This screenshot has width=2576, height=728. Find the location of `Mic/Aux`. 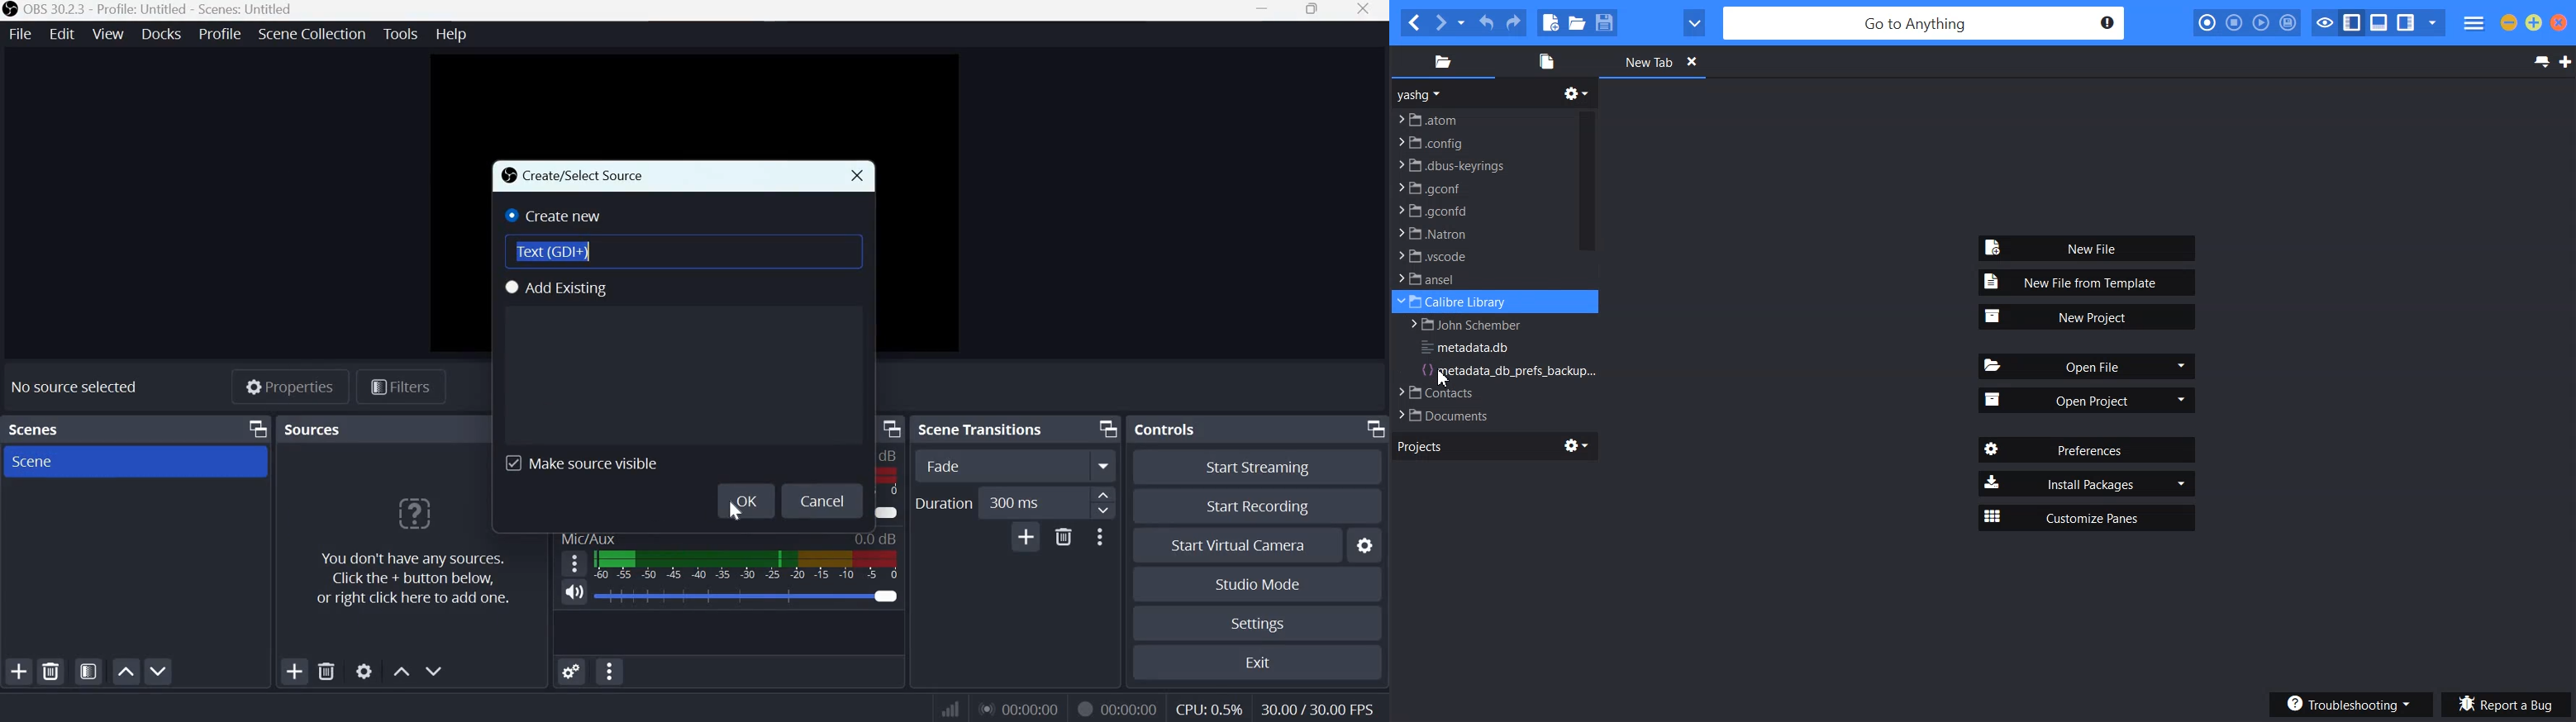

Mic/Aux is located at coordinates (590, 538).